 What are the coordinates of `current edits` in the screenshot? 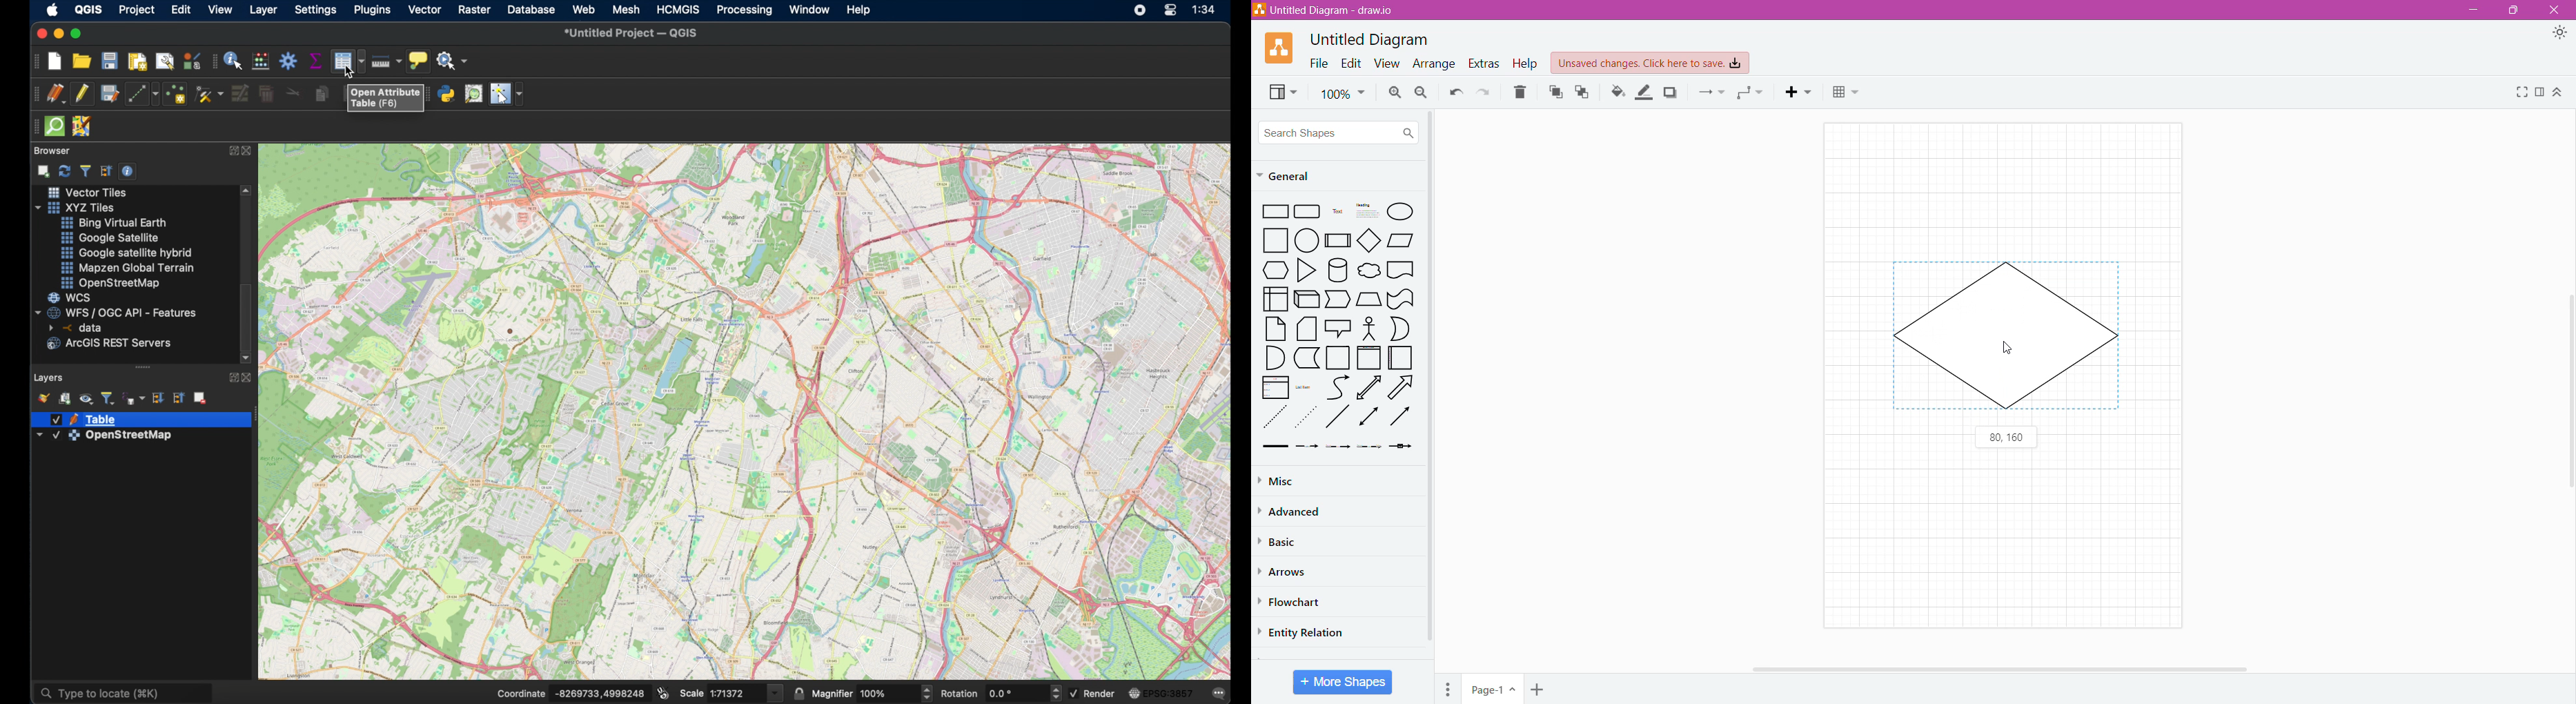 It's located at (54, 94).